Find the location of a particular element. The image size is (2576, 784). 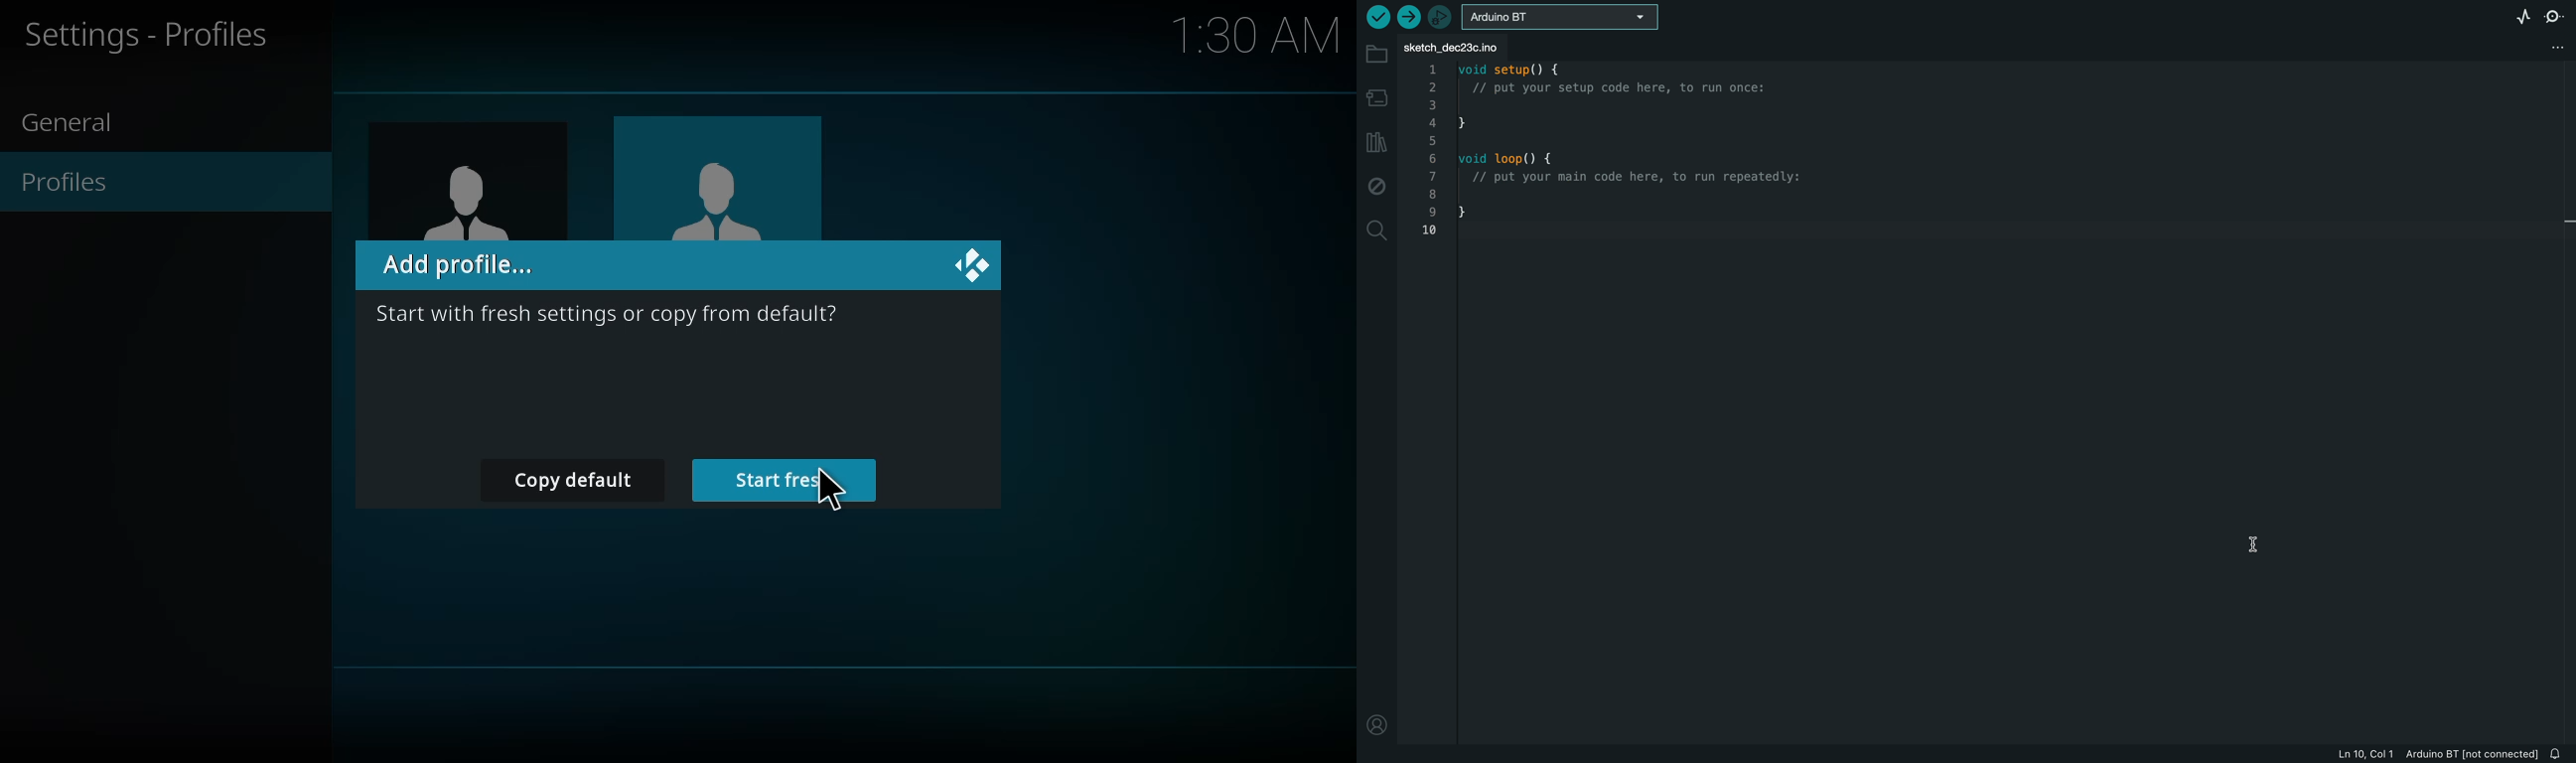

add profile is located at coordinates (462, 266).